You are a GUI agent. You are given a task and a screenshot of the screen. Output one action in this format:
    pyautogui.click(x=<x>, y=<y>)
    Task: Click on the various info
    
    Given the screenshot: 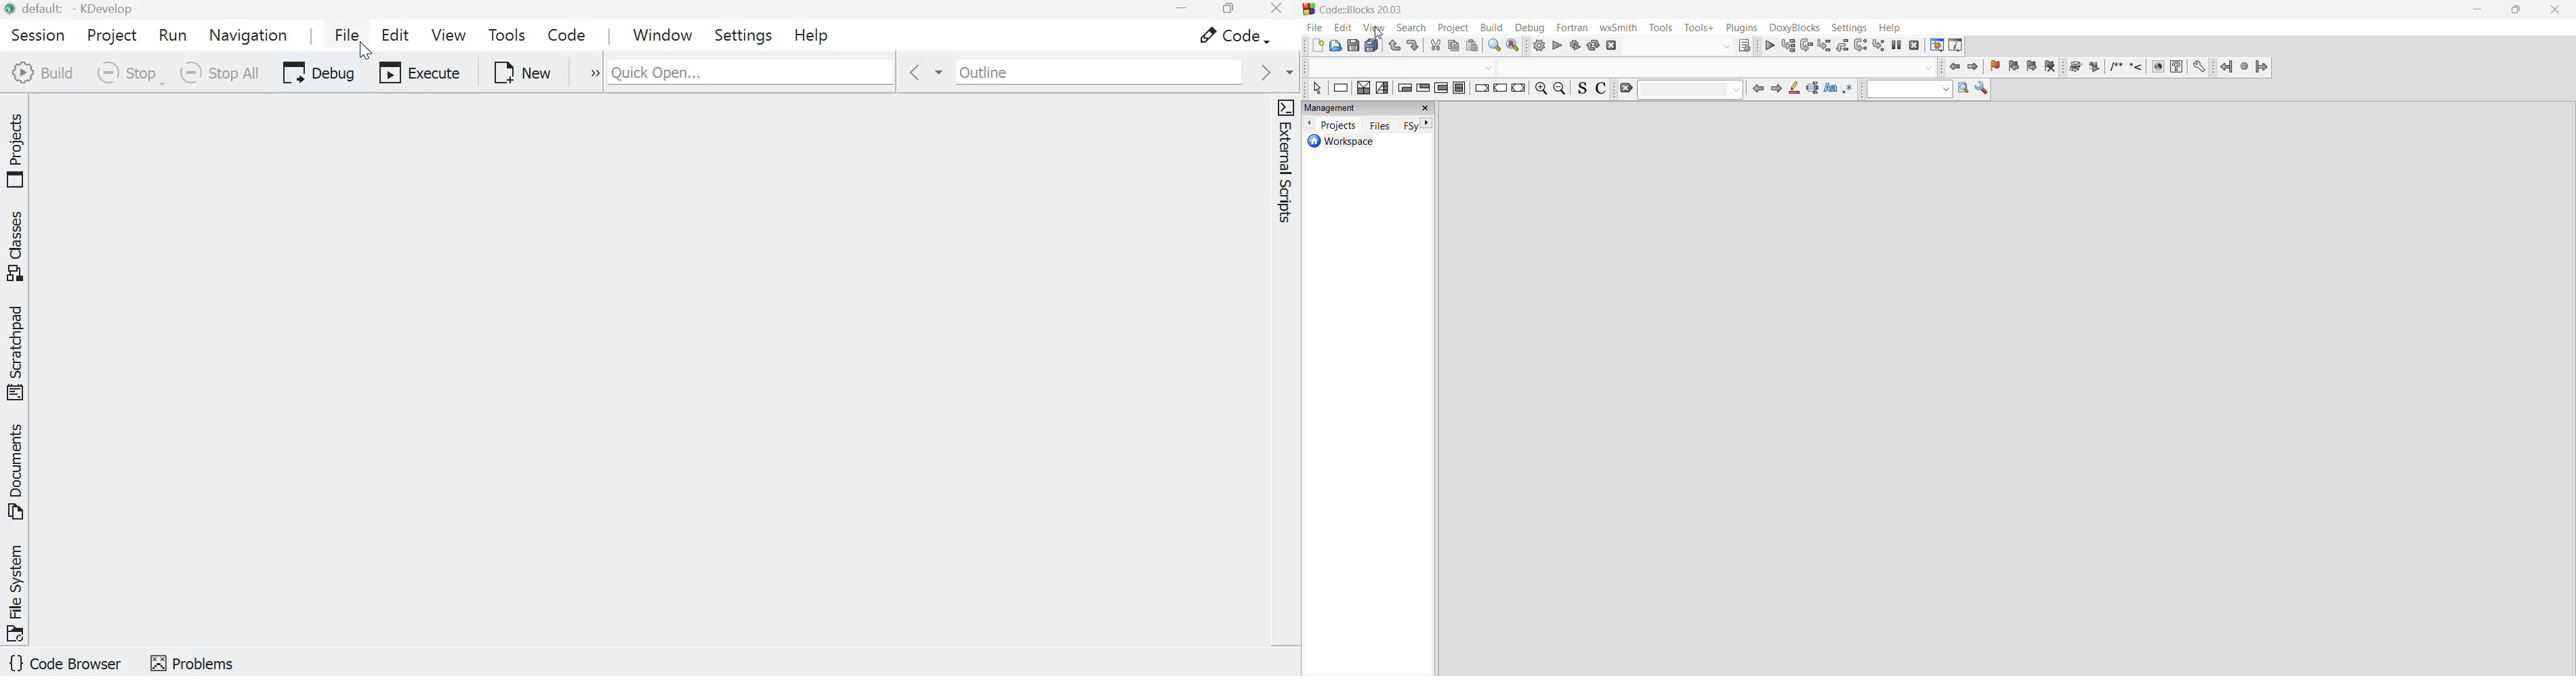 What is the action you would take?
    pyautogui.click(x=1956, y=47)
    